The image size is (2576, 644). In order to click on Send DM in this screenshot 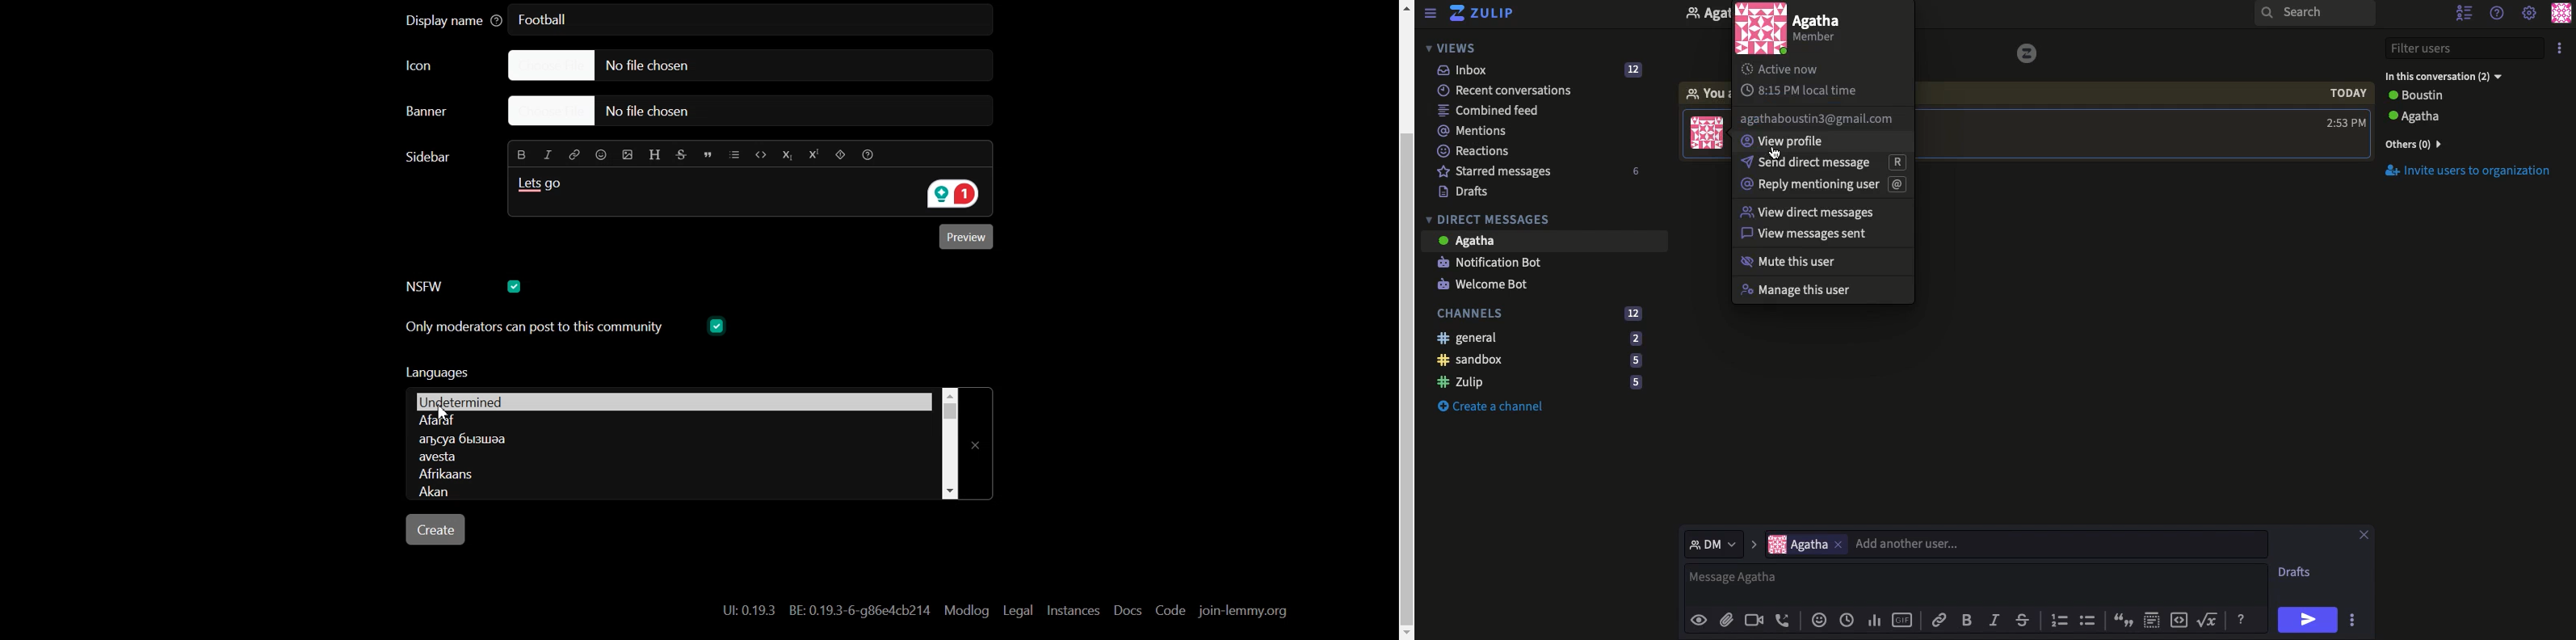, I will do `click(1822, 163)`.